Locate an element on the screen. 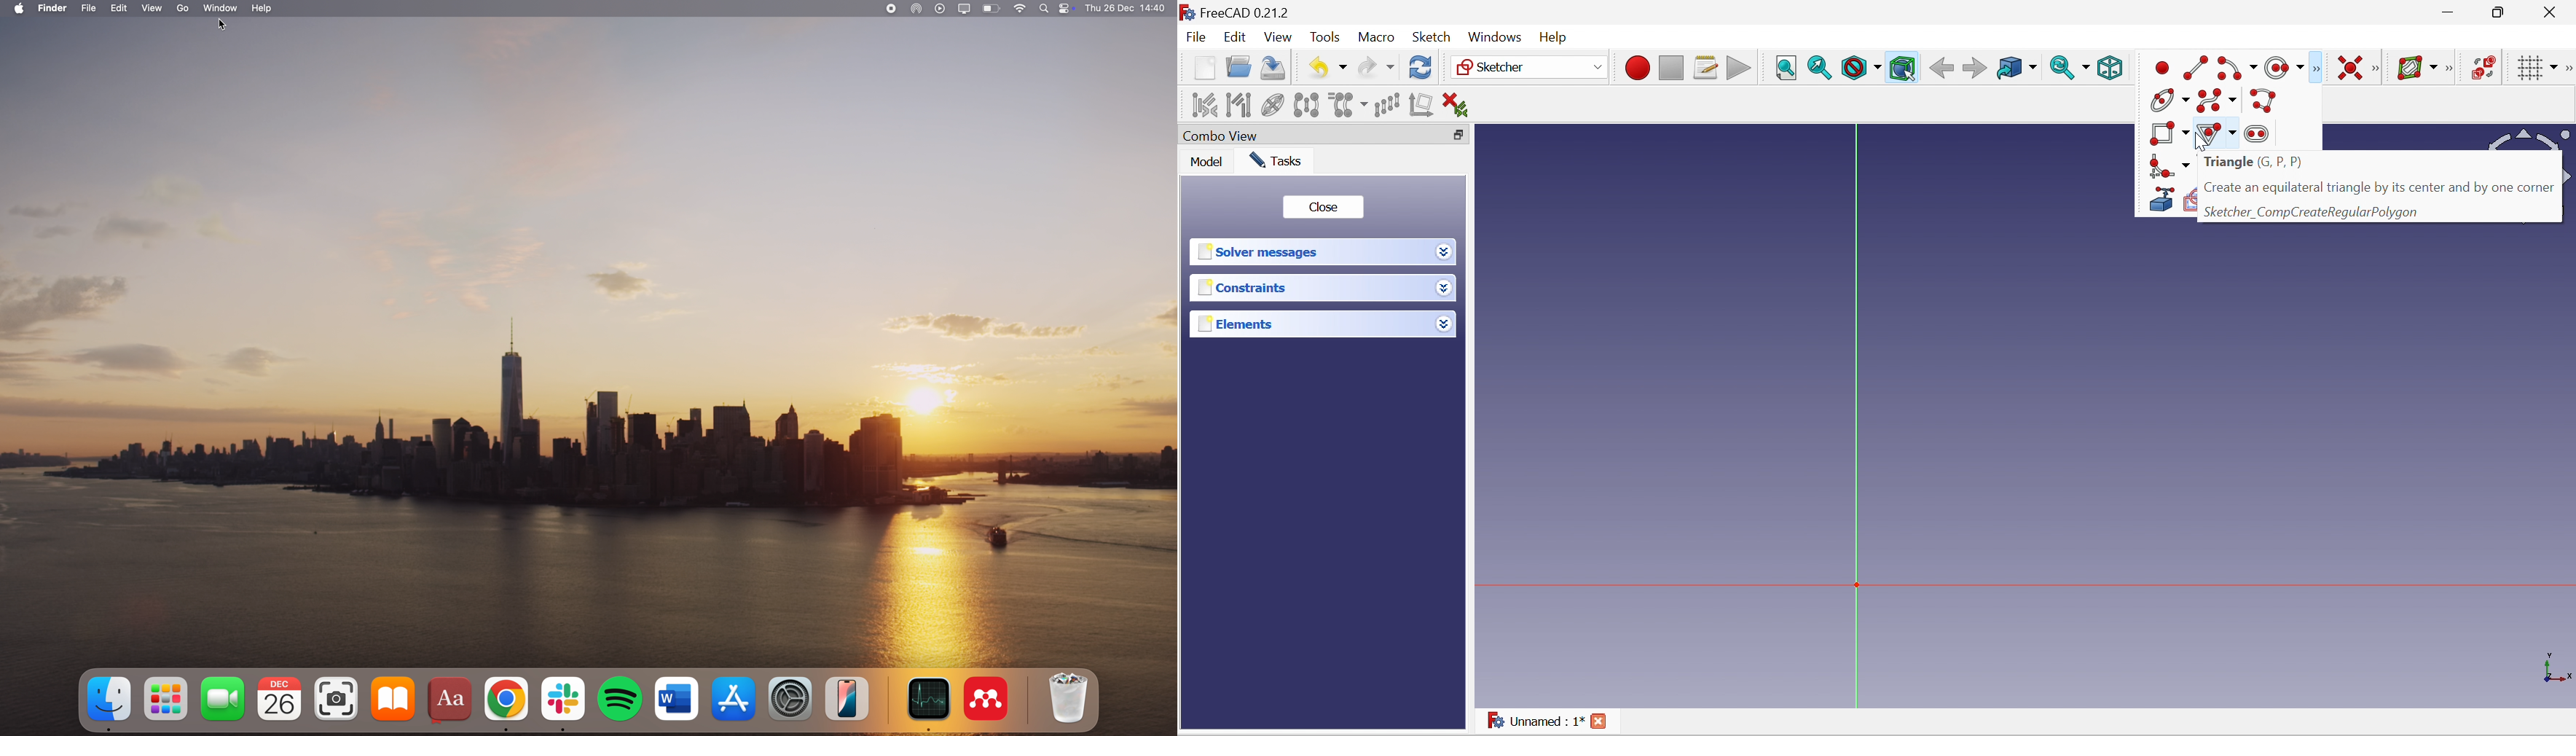  Apple icon is located at coordinates (15, 8).